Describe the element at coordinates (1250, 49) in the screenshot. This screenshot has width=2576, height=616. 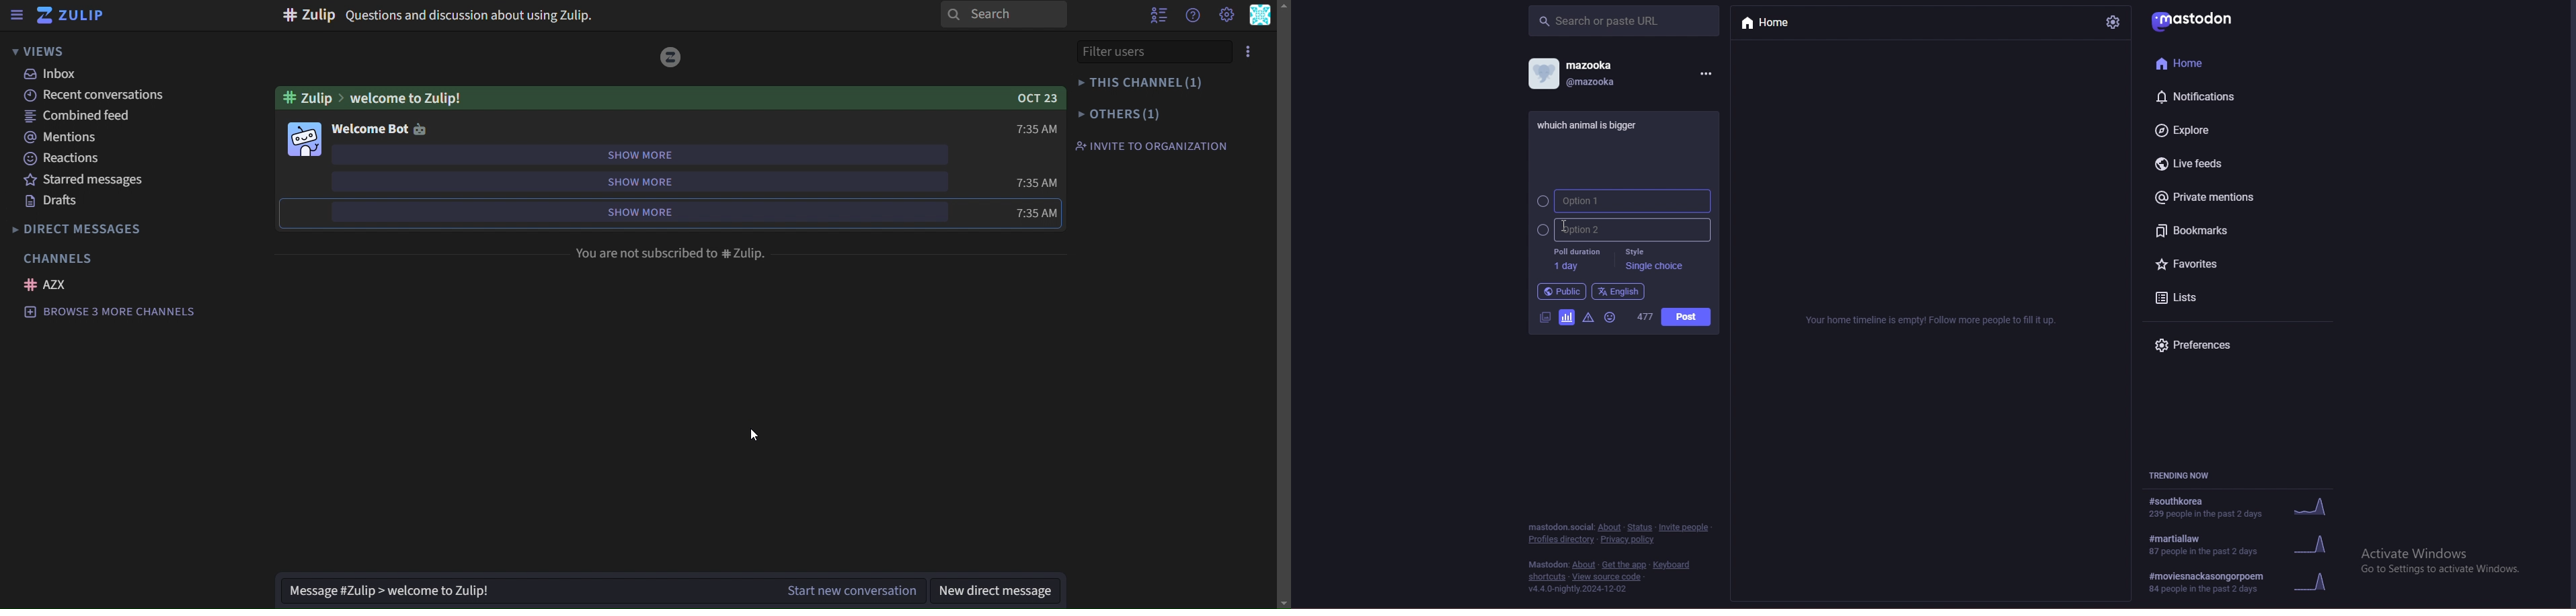
I see `menu` at that location.